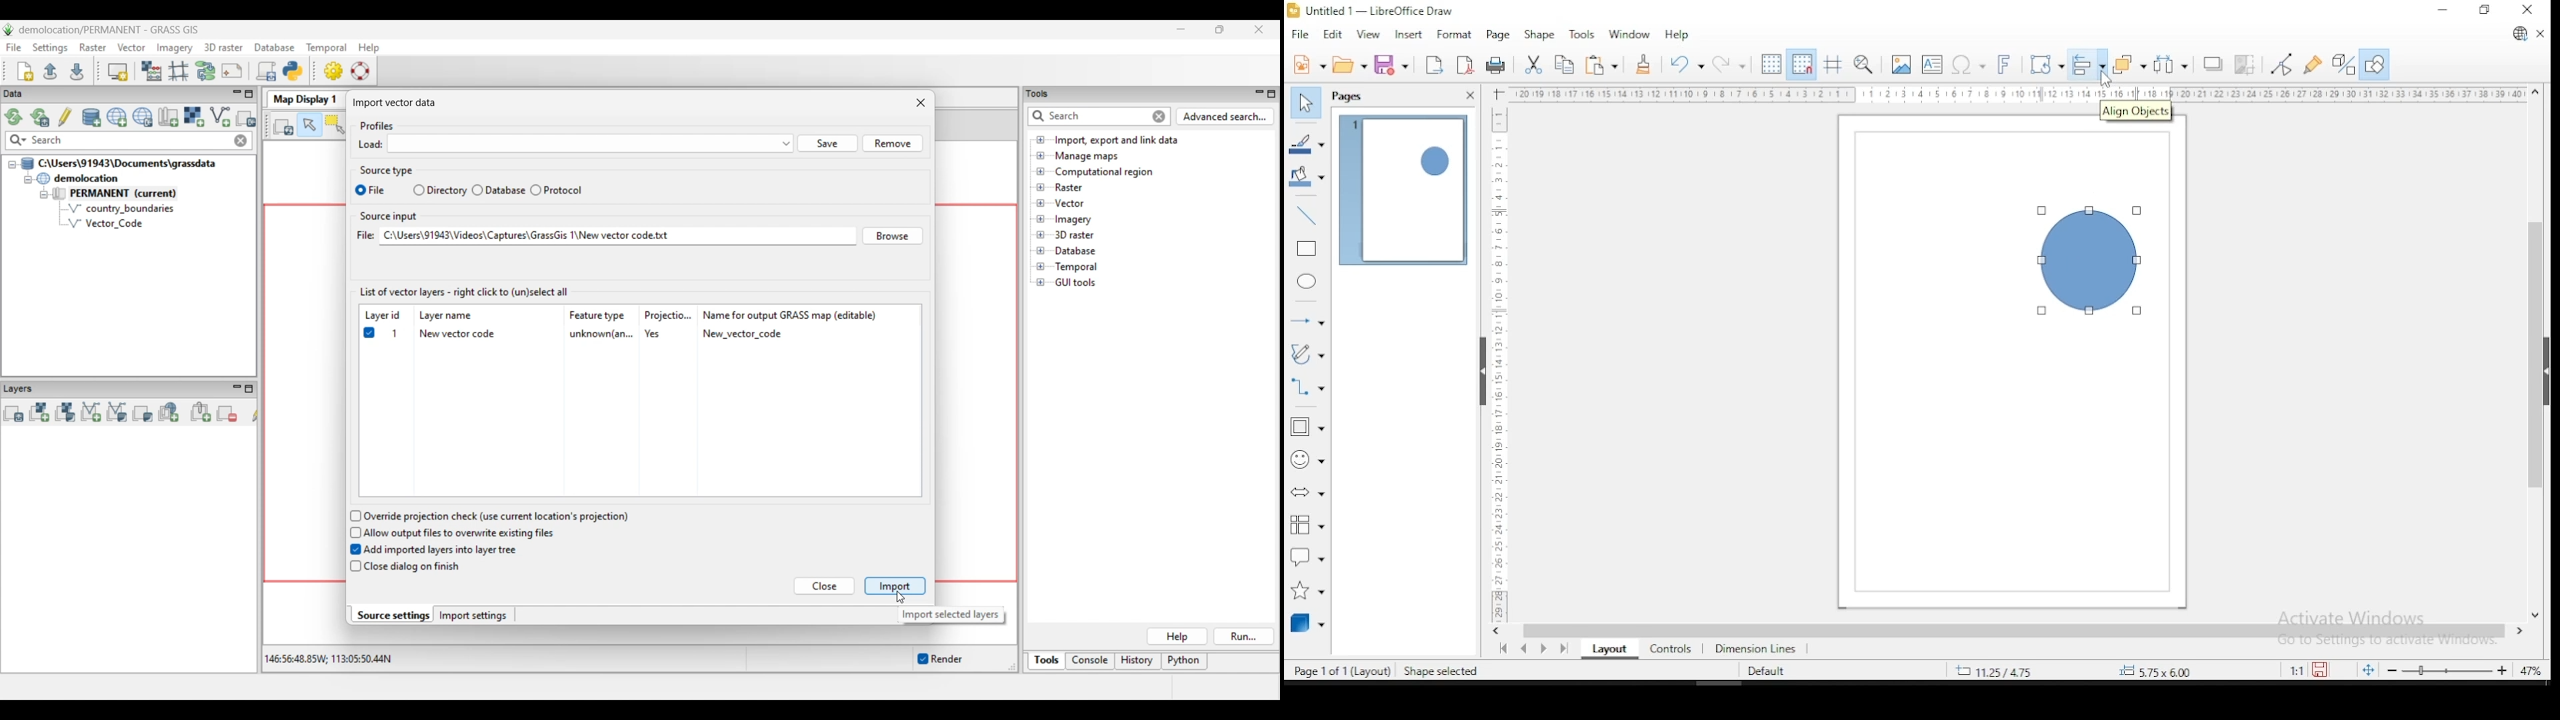 The height and width of the screenshot is (728, 2576). What do you see at coordinates (2004, 62) in the screenshot?
I see `insert fontwork text` at bounding box center [2004, 62].